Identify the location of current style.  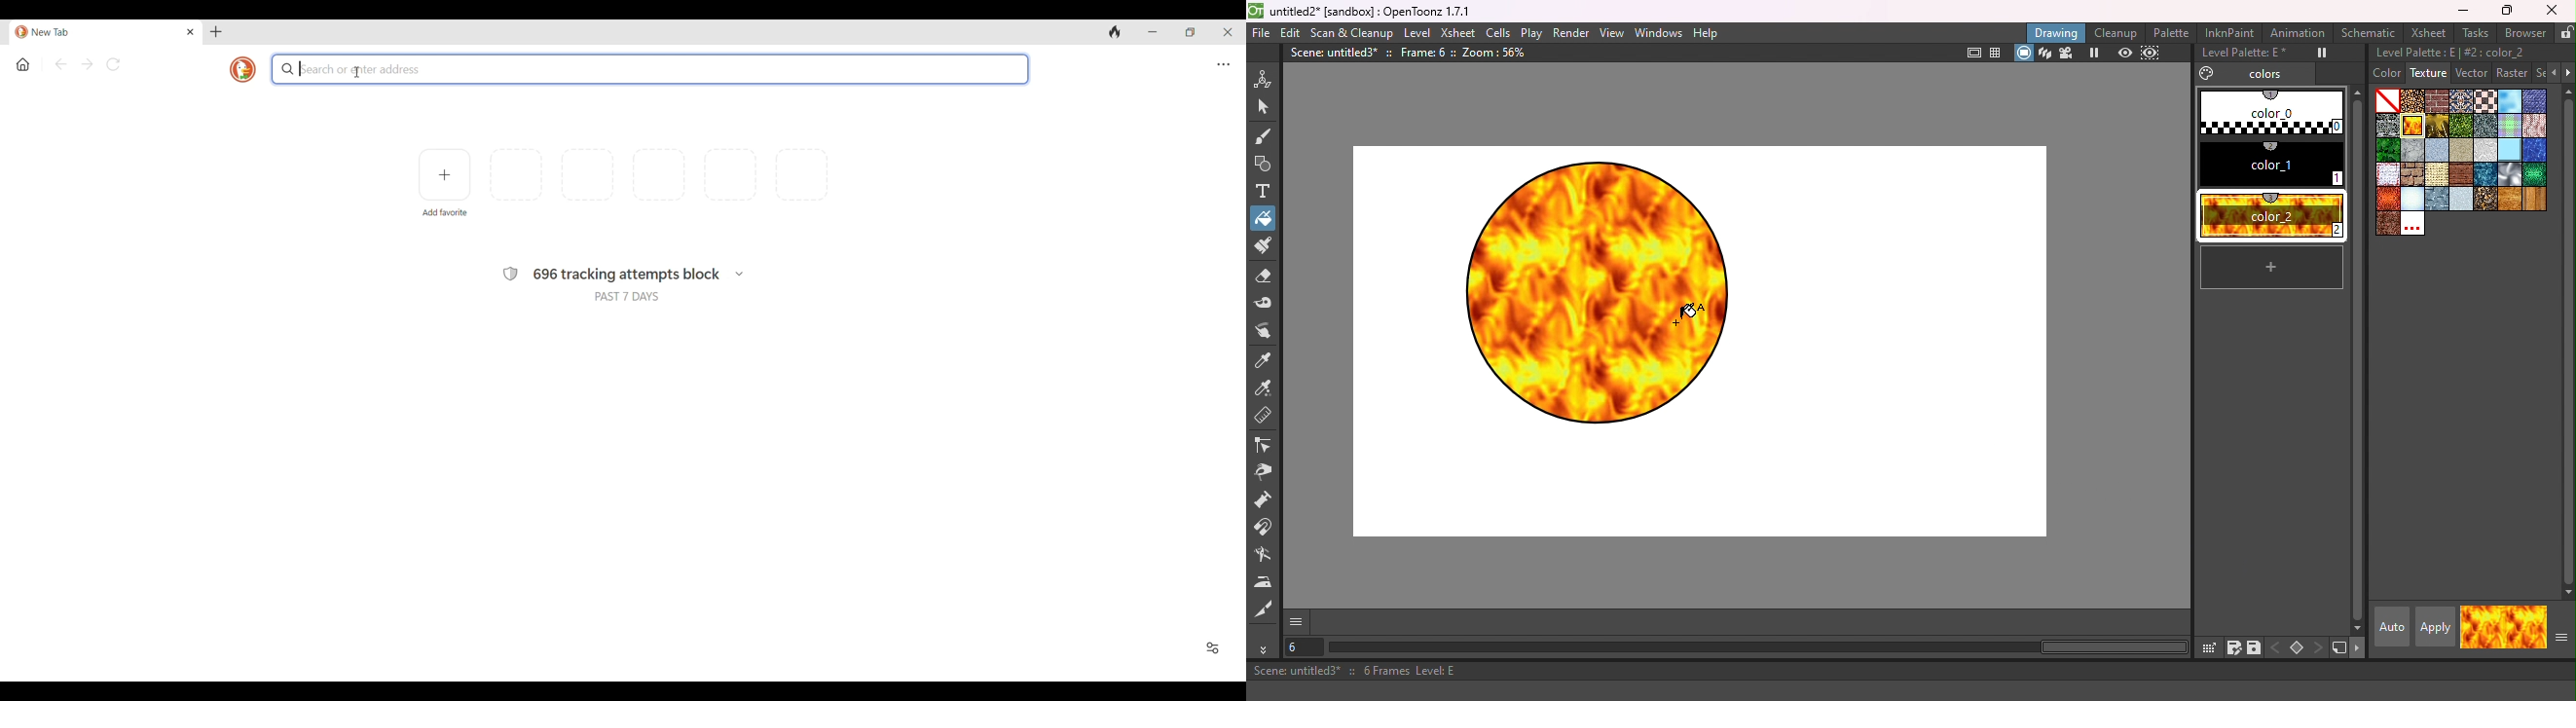
(2481, 626).